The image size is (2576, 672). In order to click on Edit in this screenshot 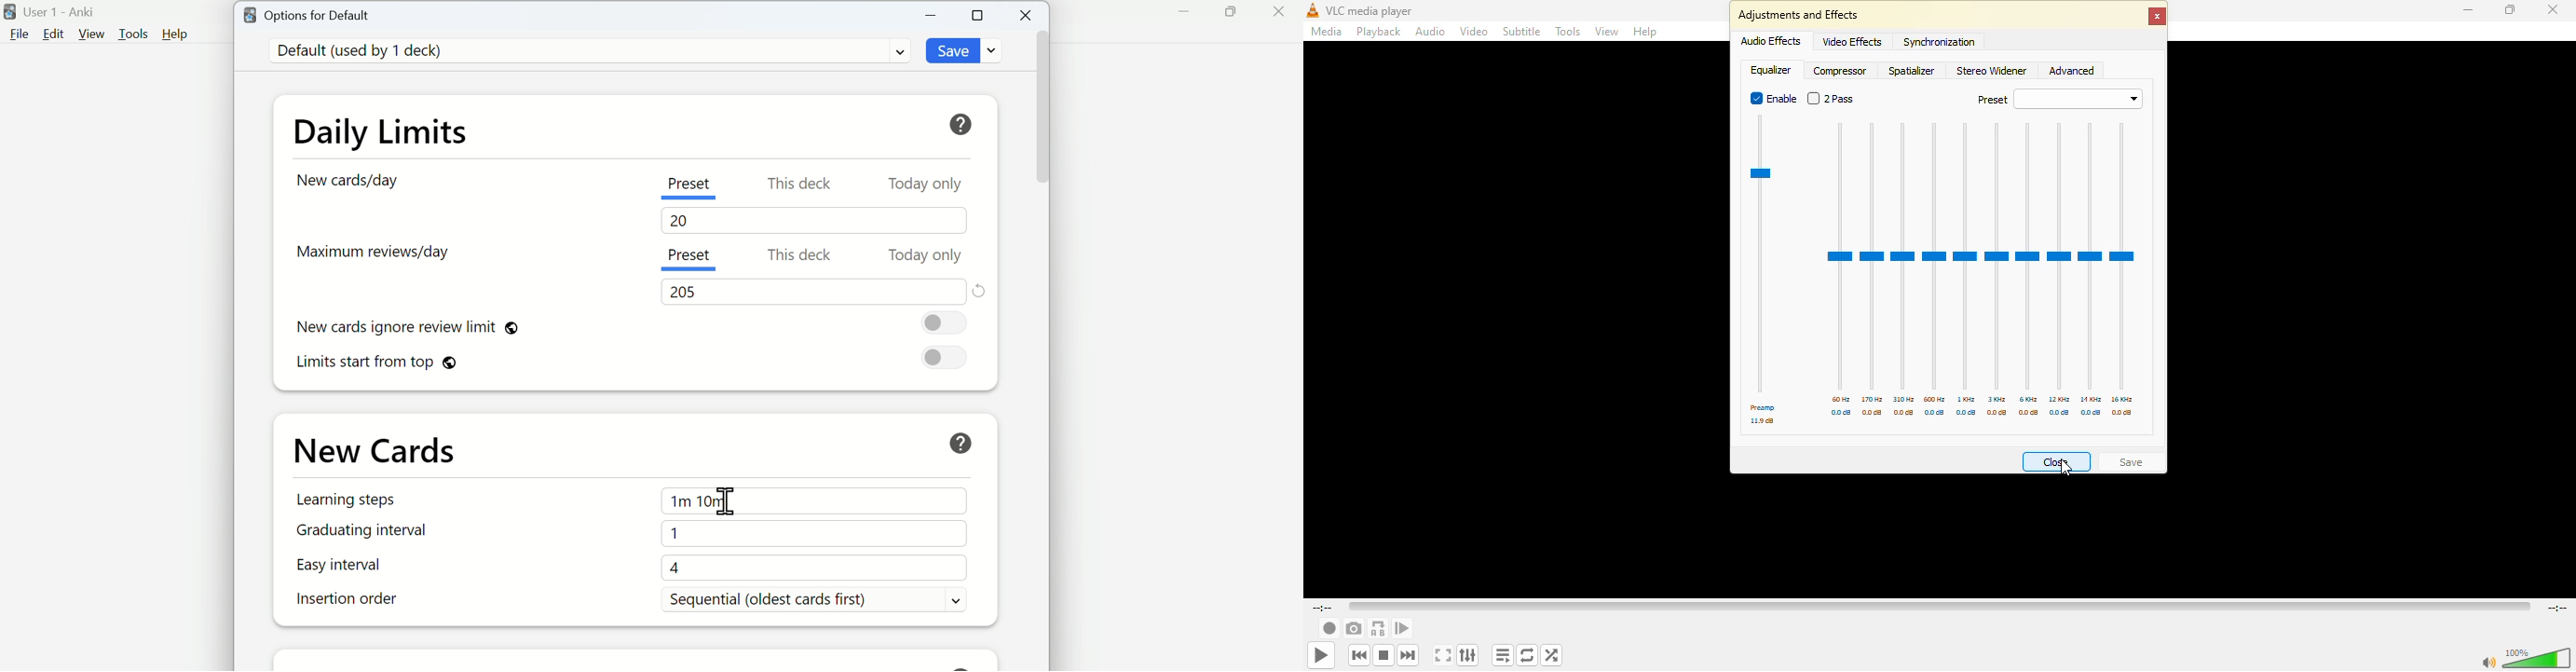, I will do `click(52, 36)`.